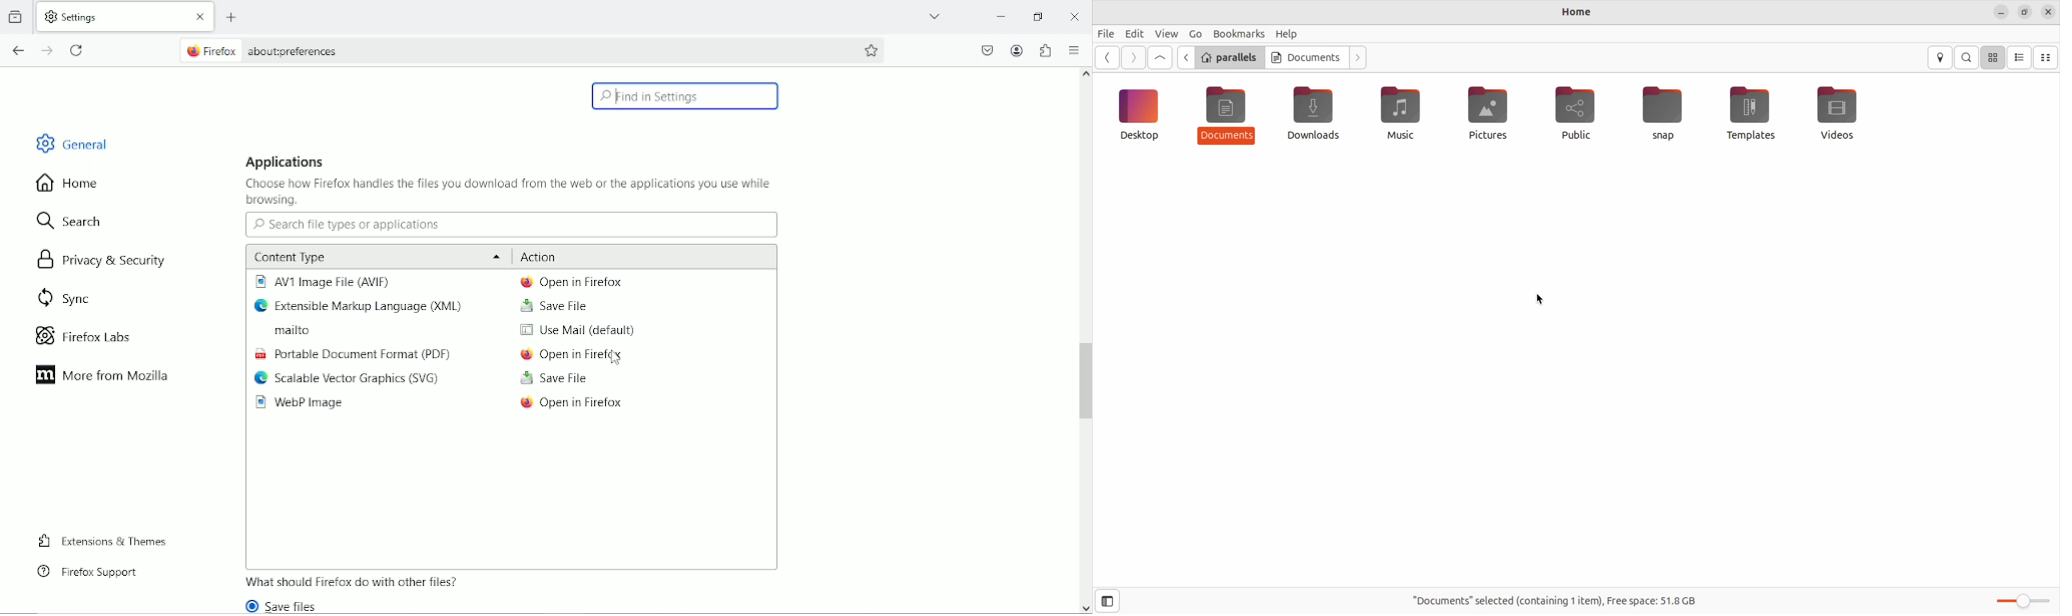 This screenshot has width=2072, height=616. What do you see at coordinates (285, 331) in the screenshot?
I see `mailto` at bounding box center [285, 331].